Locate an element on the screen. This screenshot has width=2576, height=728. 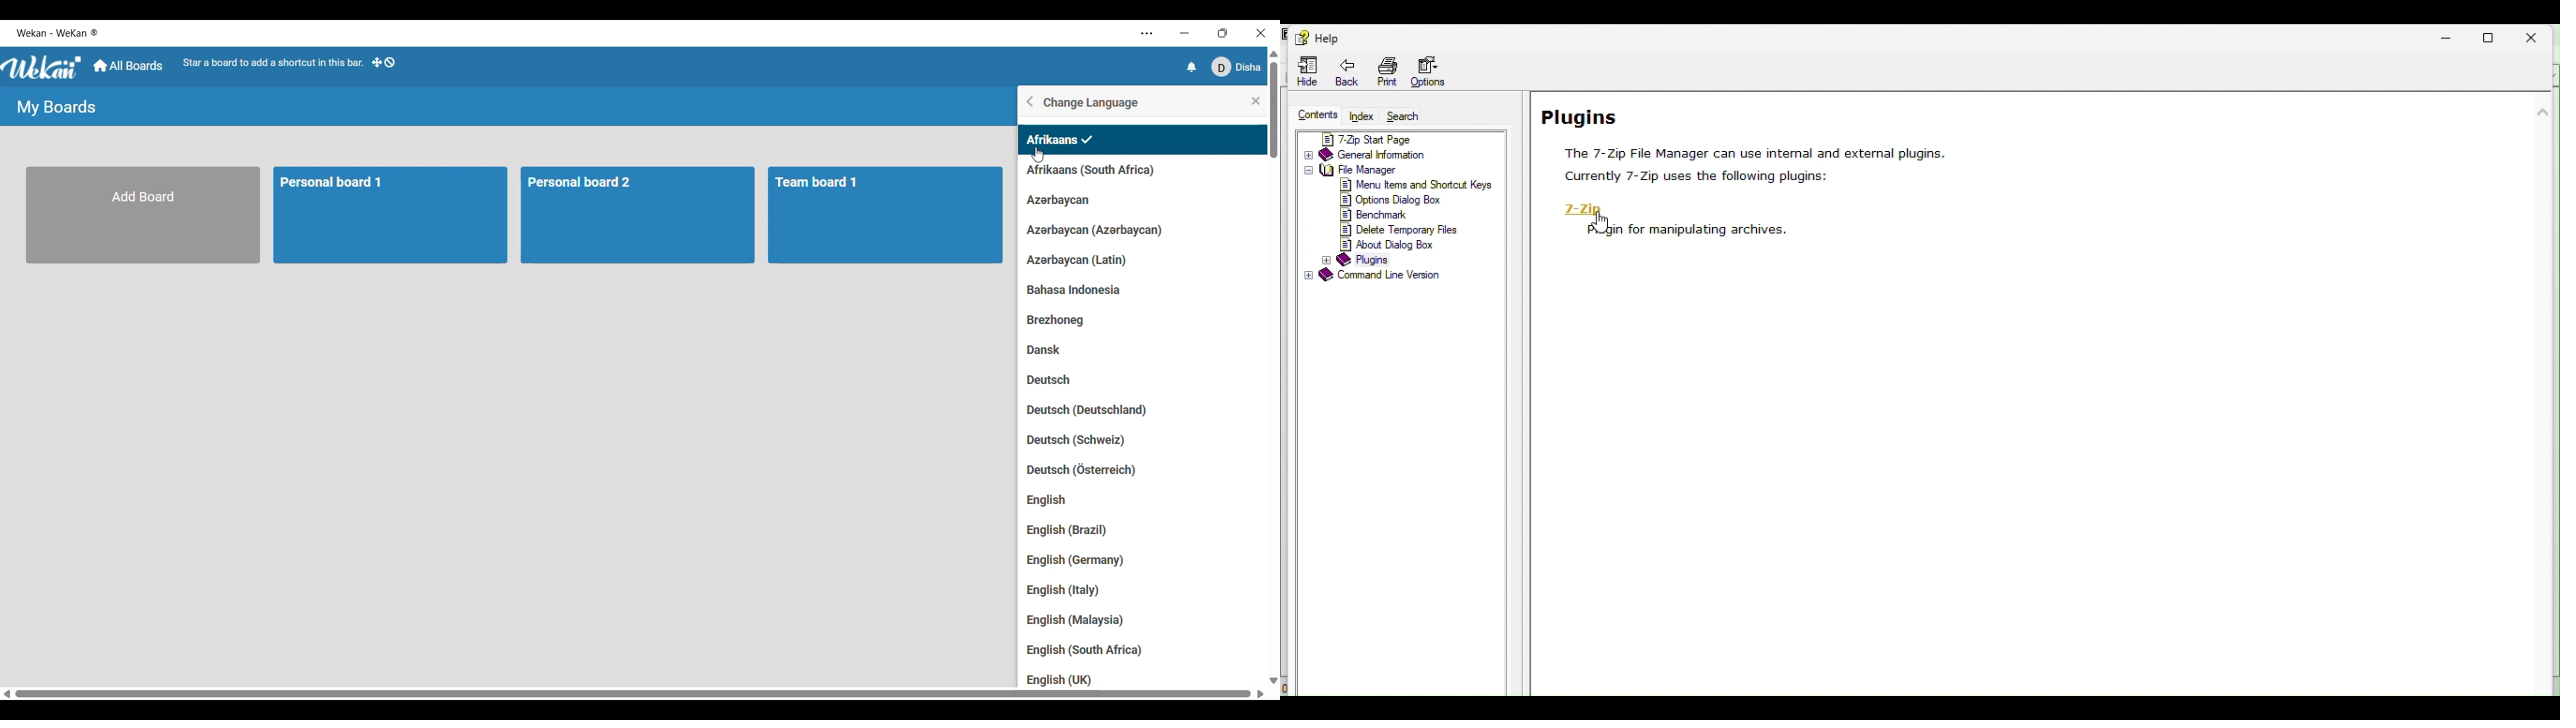
Disha is located at coordinates (1237, 67).